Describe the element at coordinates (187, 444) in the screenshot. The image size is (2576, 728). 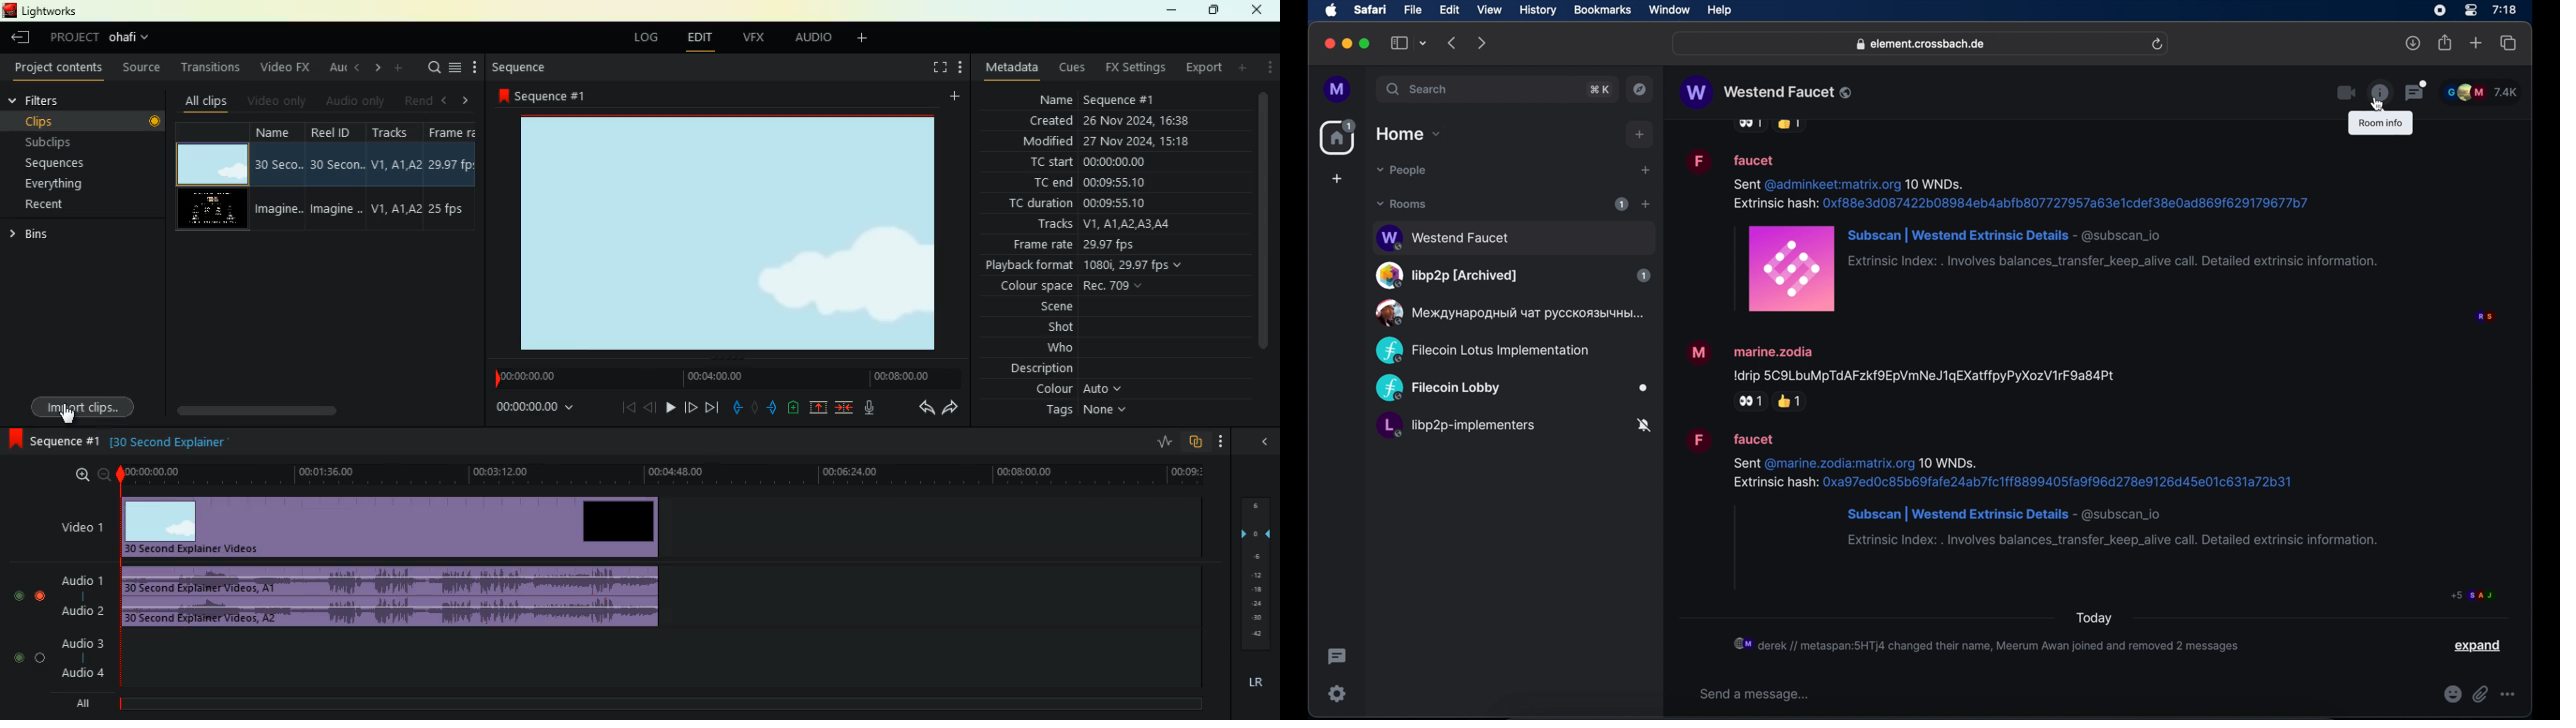
I see `text` at that location.